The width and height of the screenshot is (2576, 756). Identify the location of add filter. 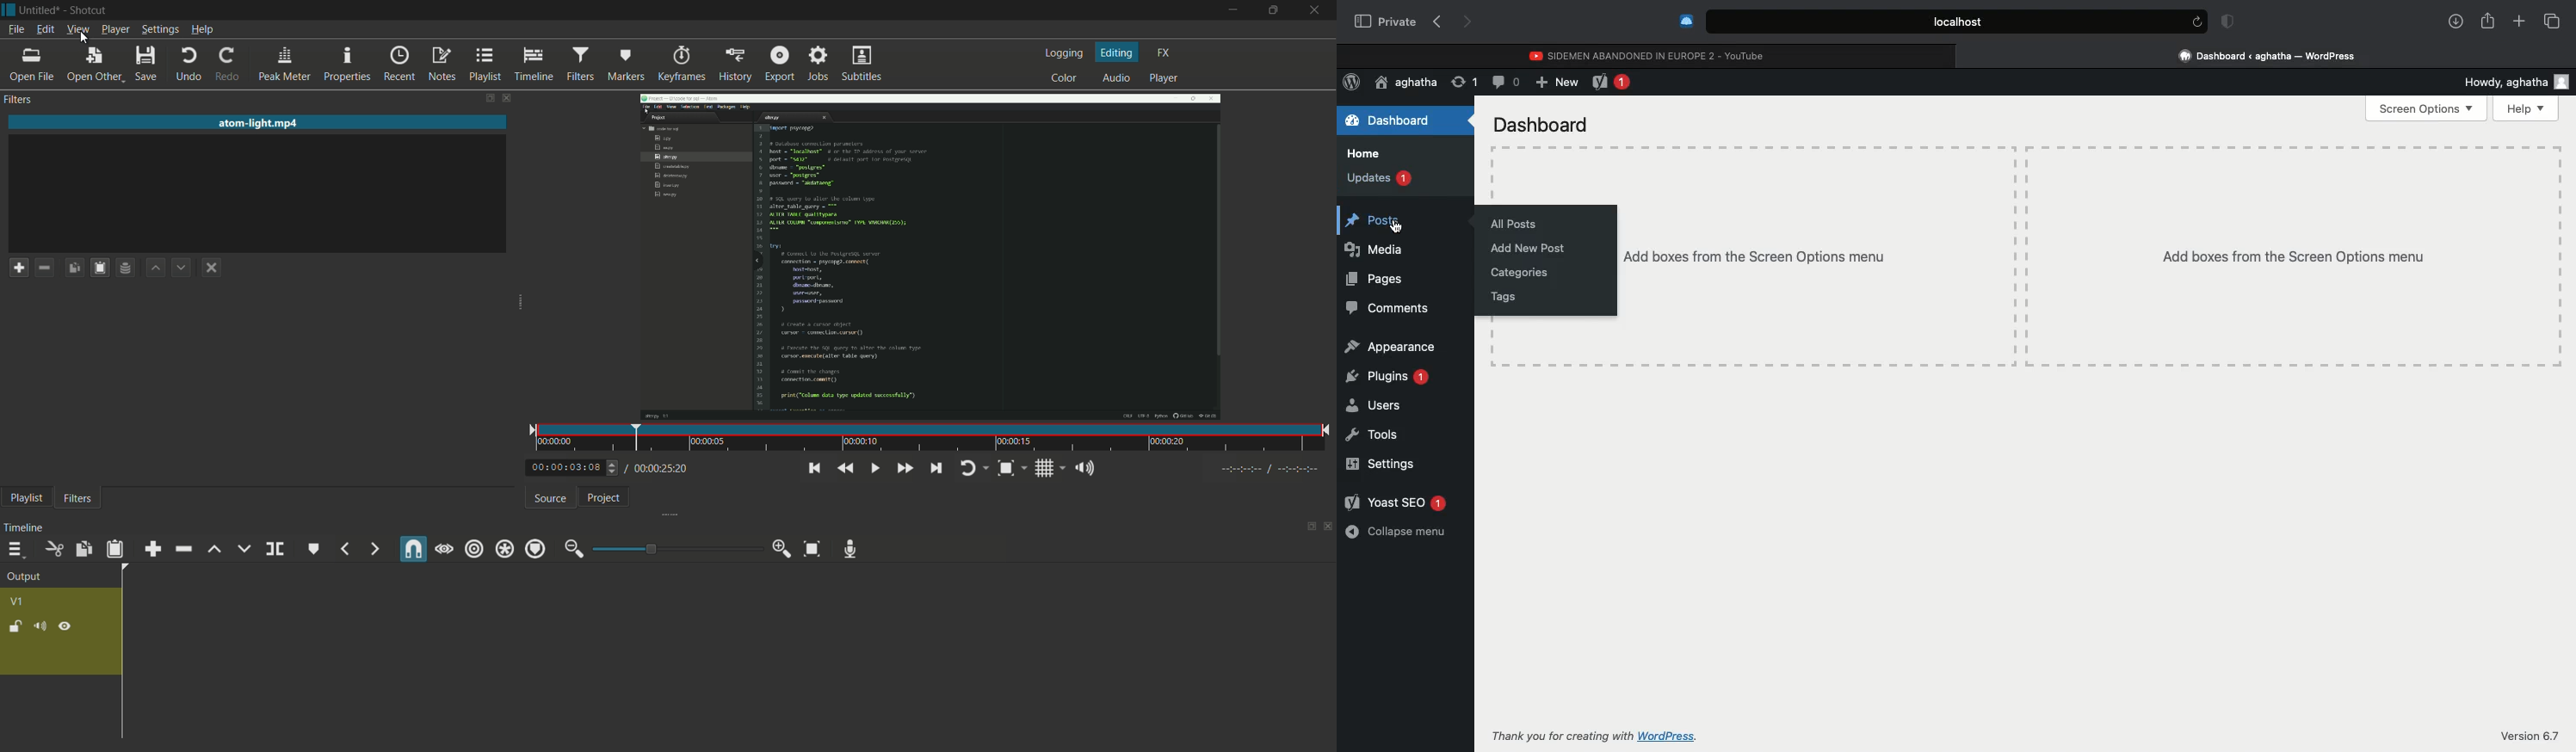
(19, 269).